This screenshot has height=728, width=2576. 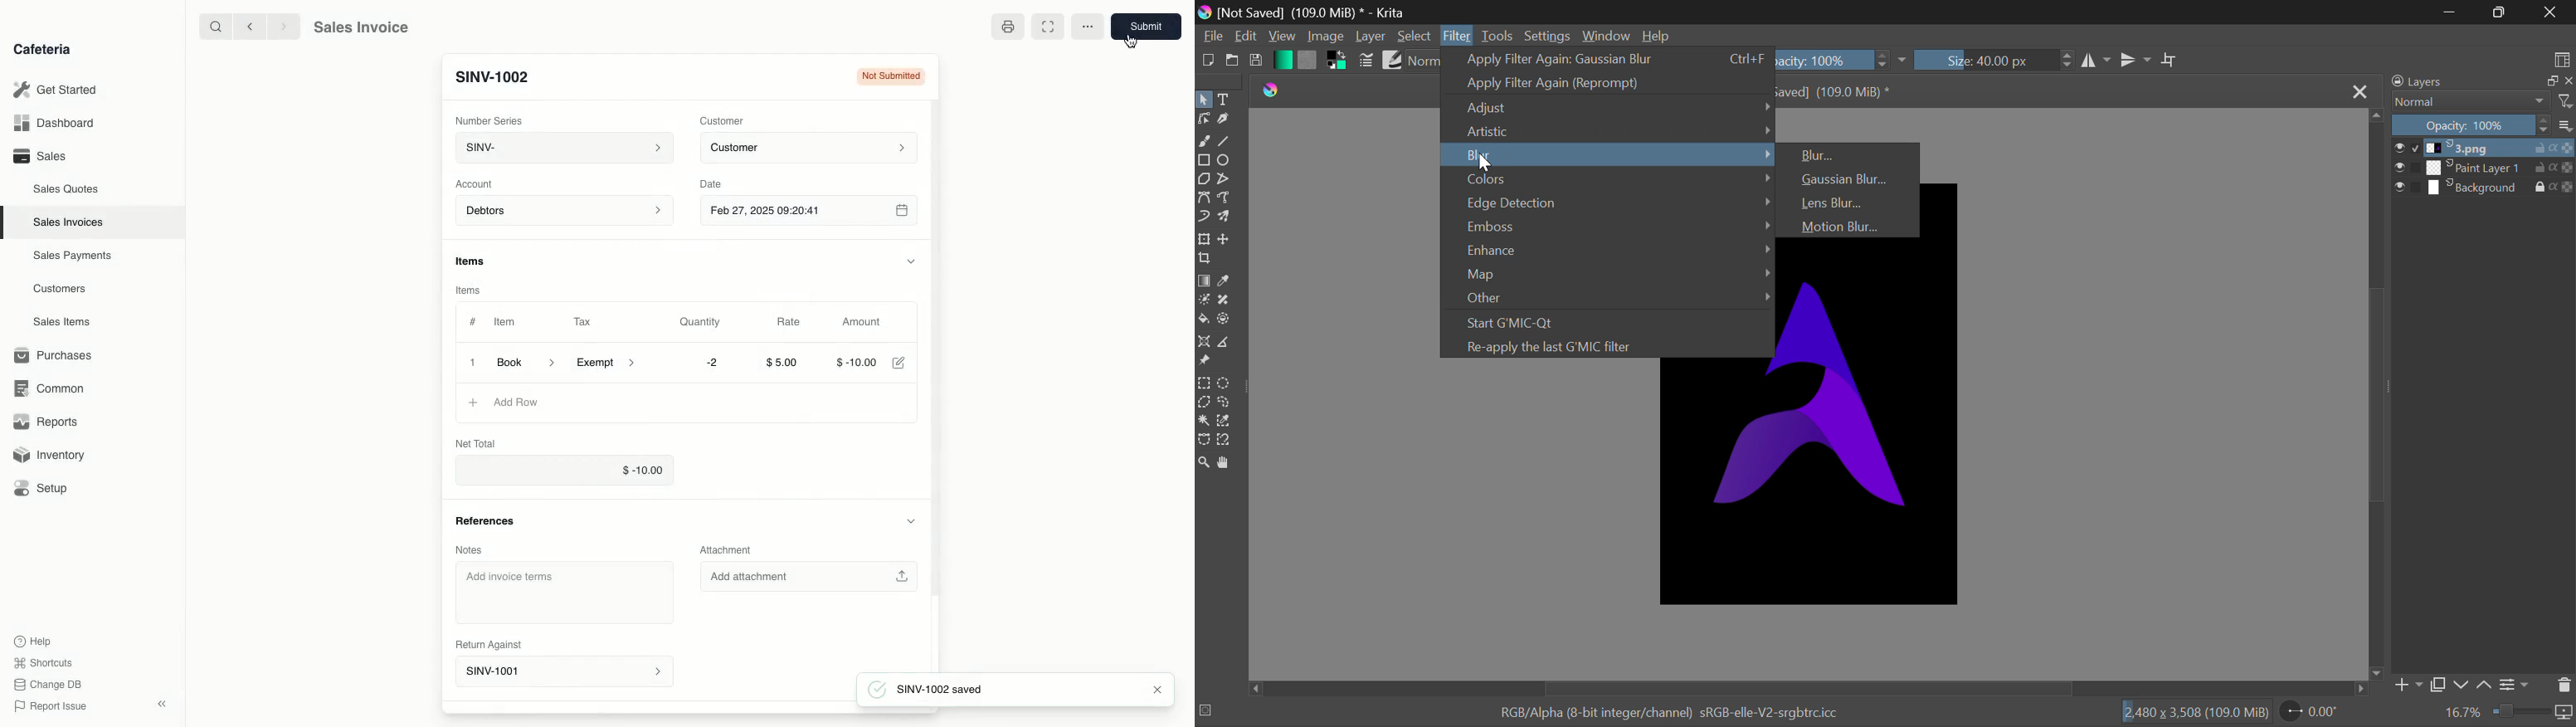 I want to click on Amount, so click(x=869, y=322).